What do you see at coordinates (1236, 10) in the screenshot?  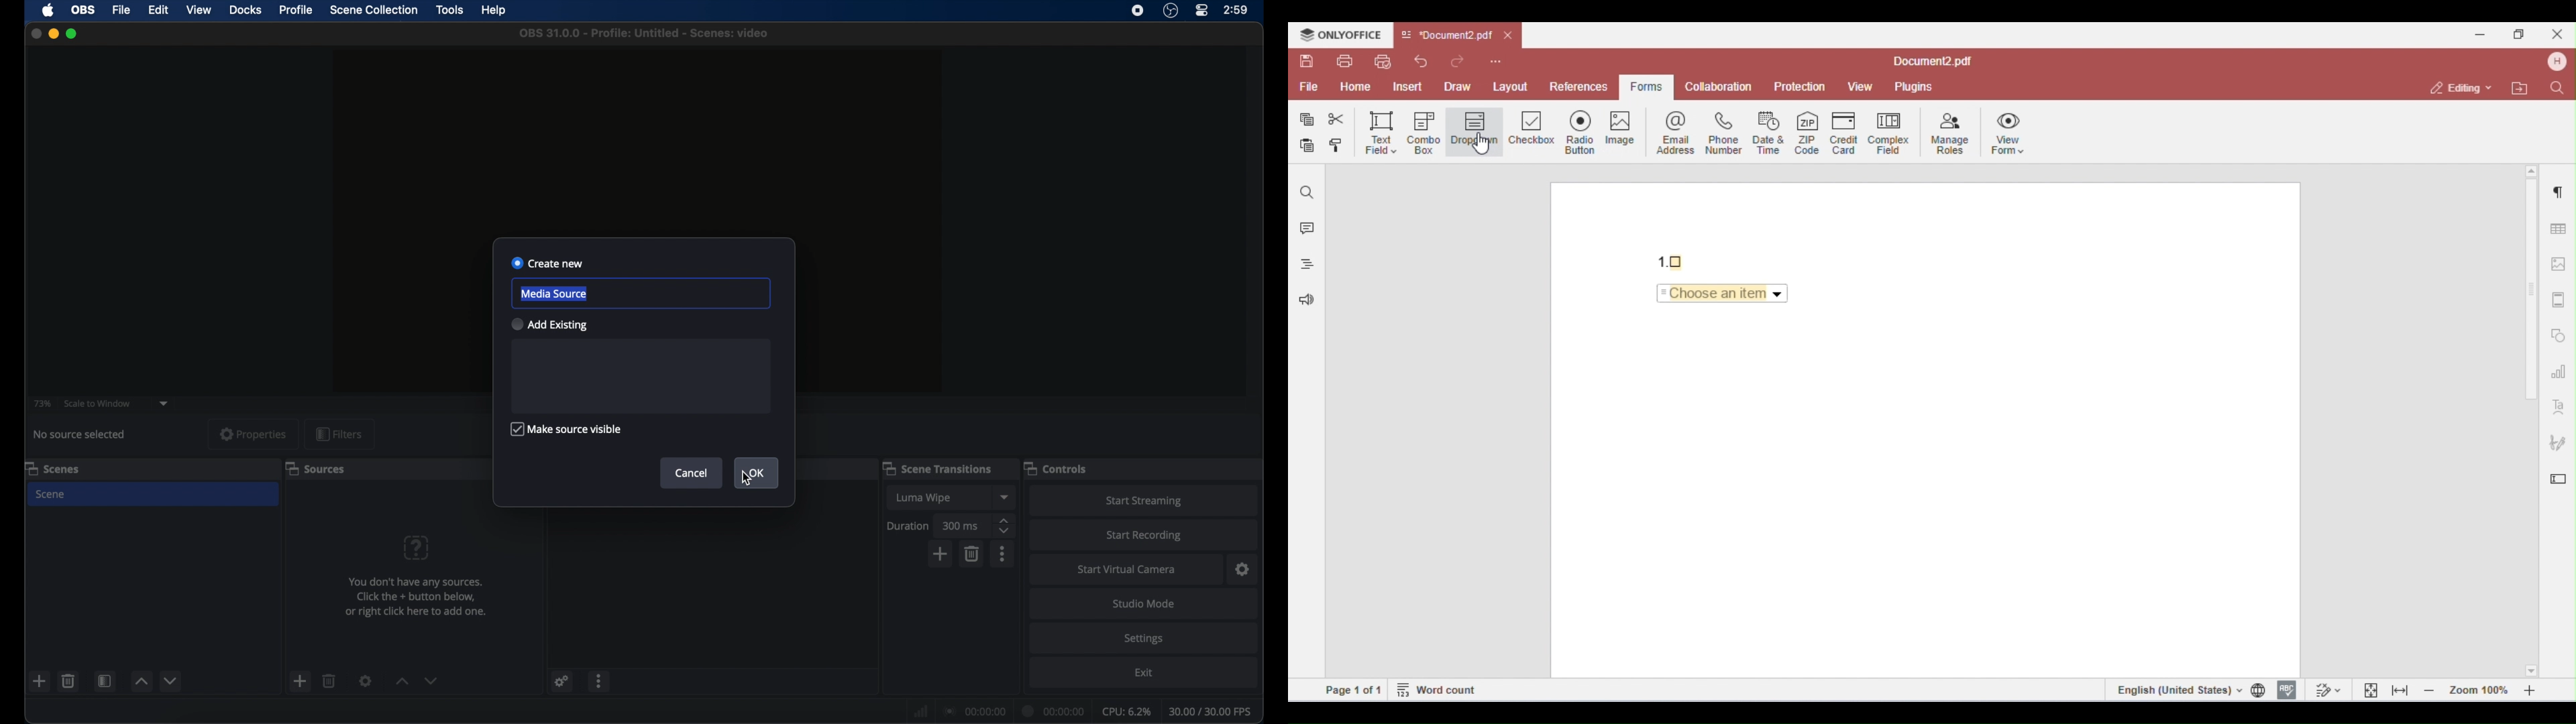 I see `time` at bounding box center [1236, 10].